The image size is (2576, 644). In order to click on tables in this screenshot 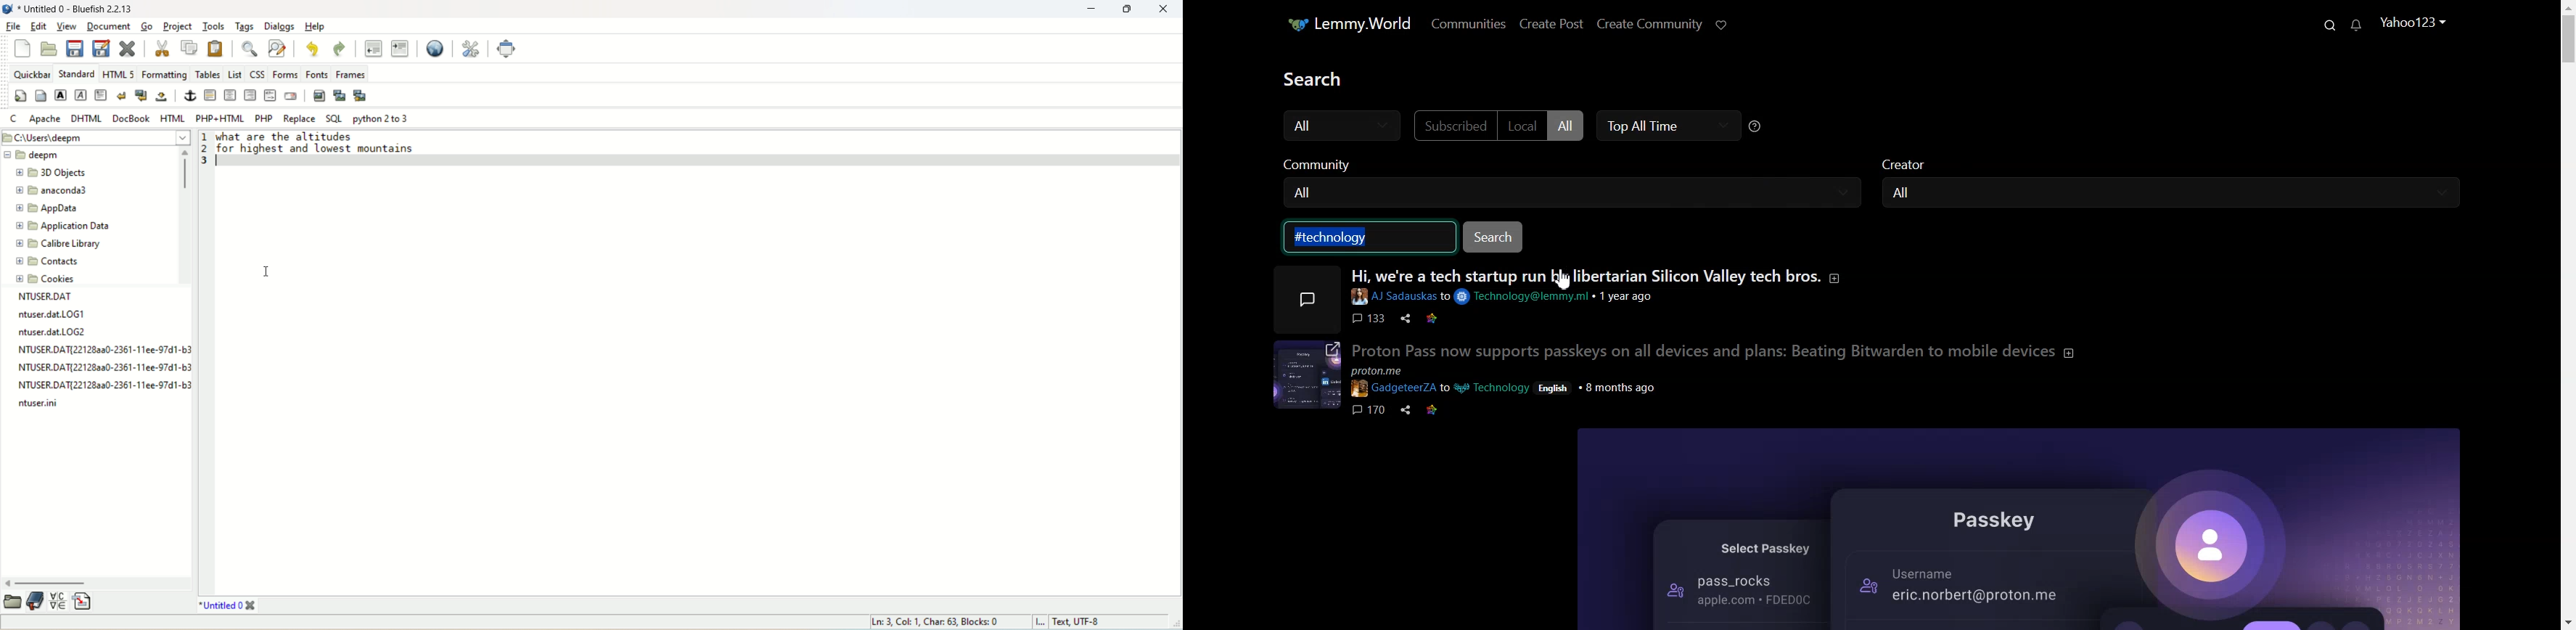, I will do `click(207, 73)`.